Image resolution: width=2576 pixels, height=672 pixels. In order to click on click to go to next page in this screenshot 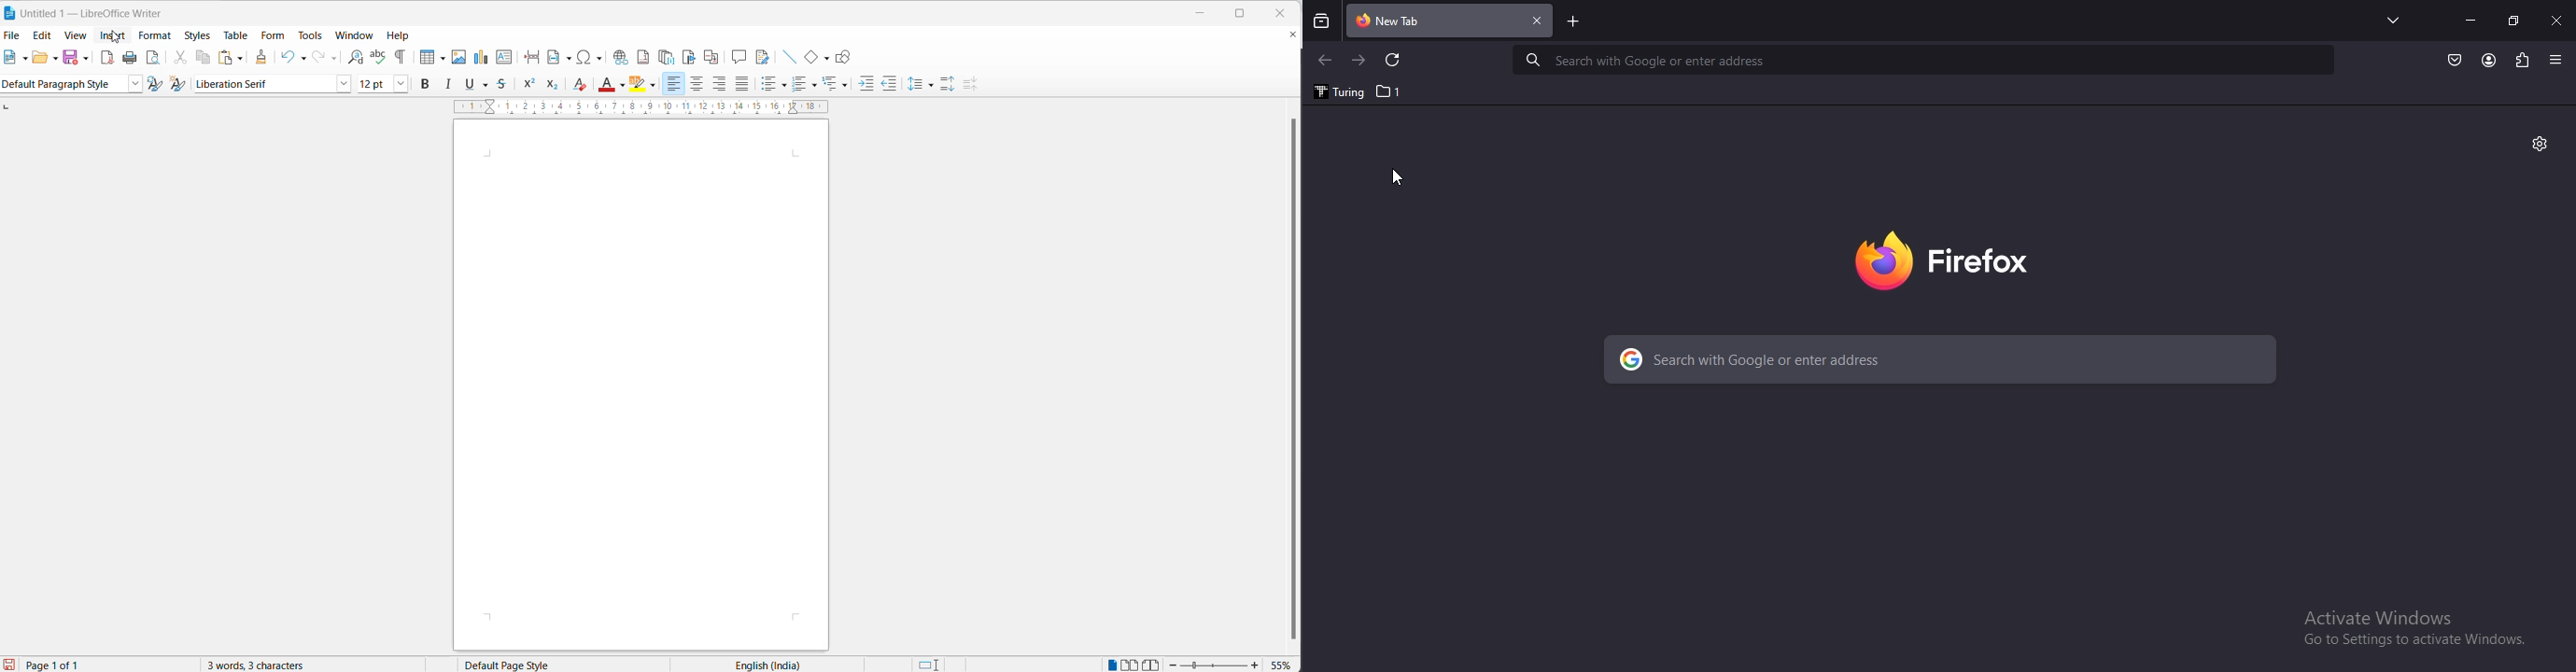, I will do `click(1359, 60)`.